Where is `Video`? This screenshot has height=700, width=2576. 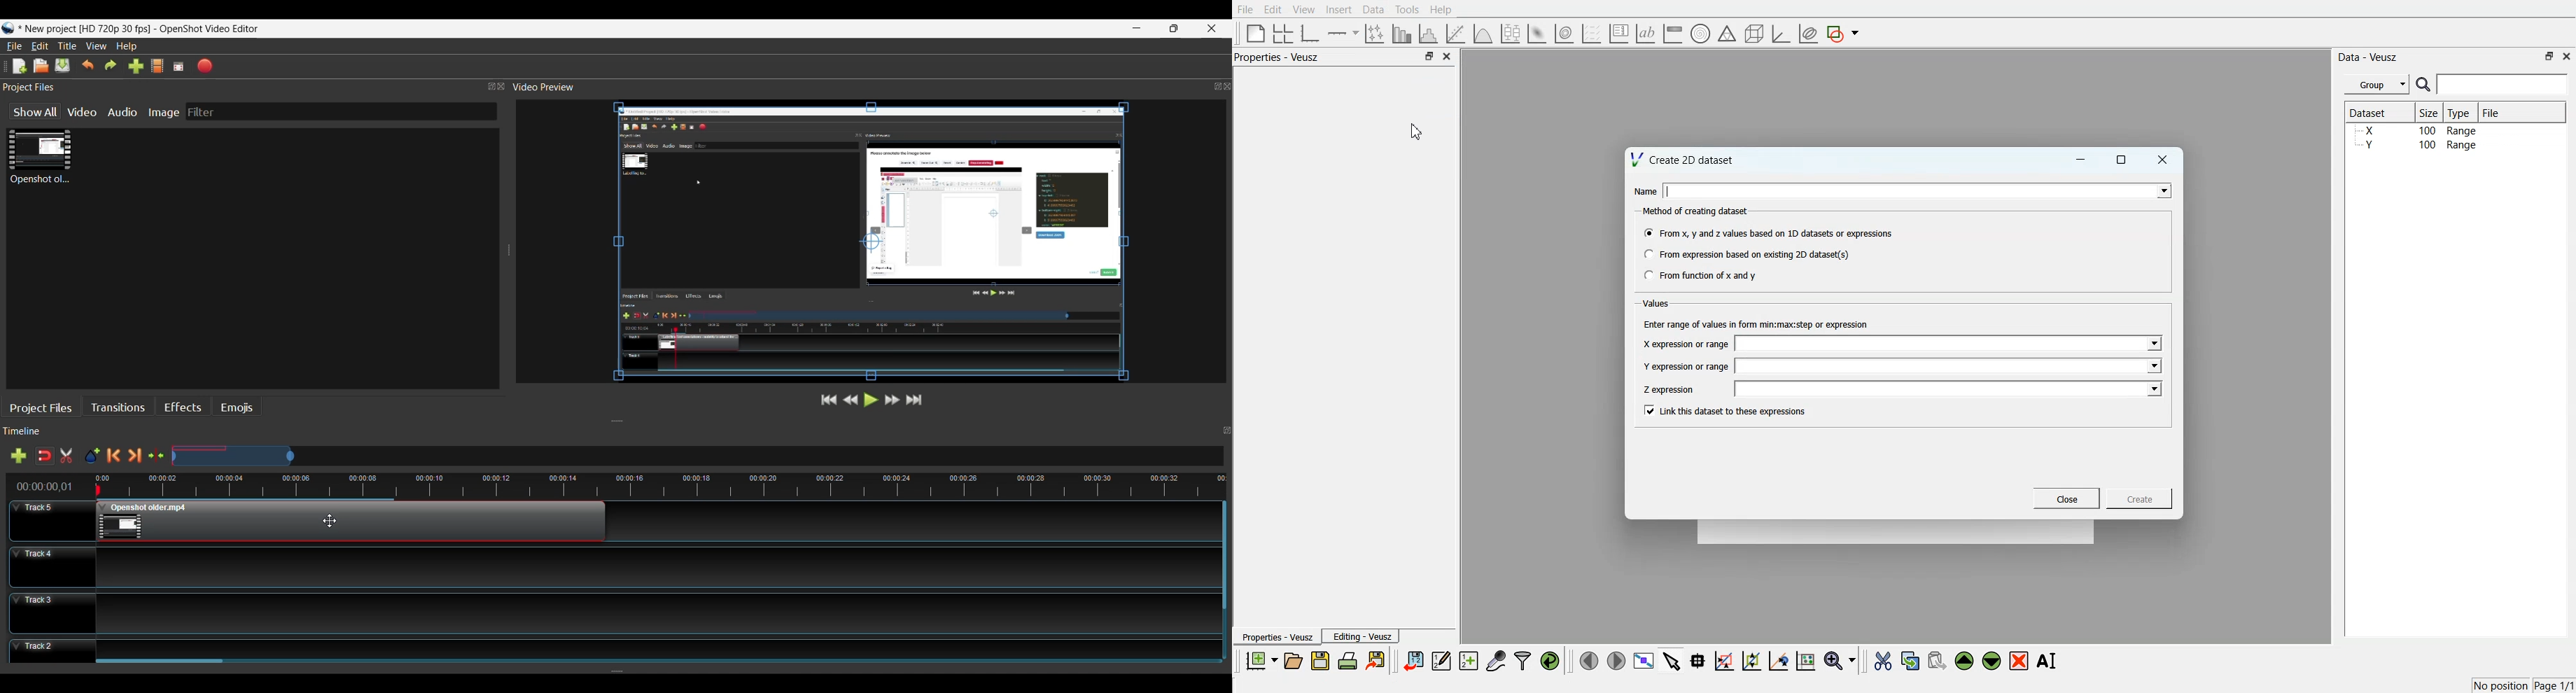
Video is located at coordinates (83, 112).